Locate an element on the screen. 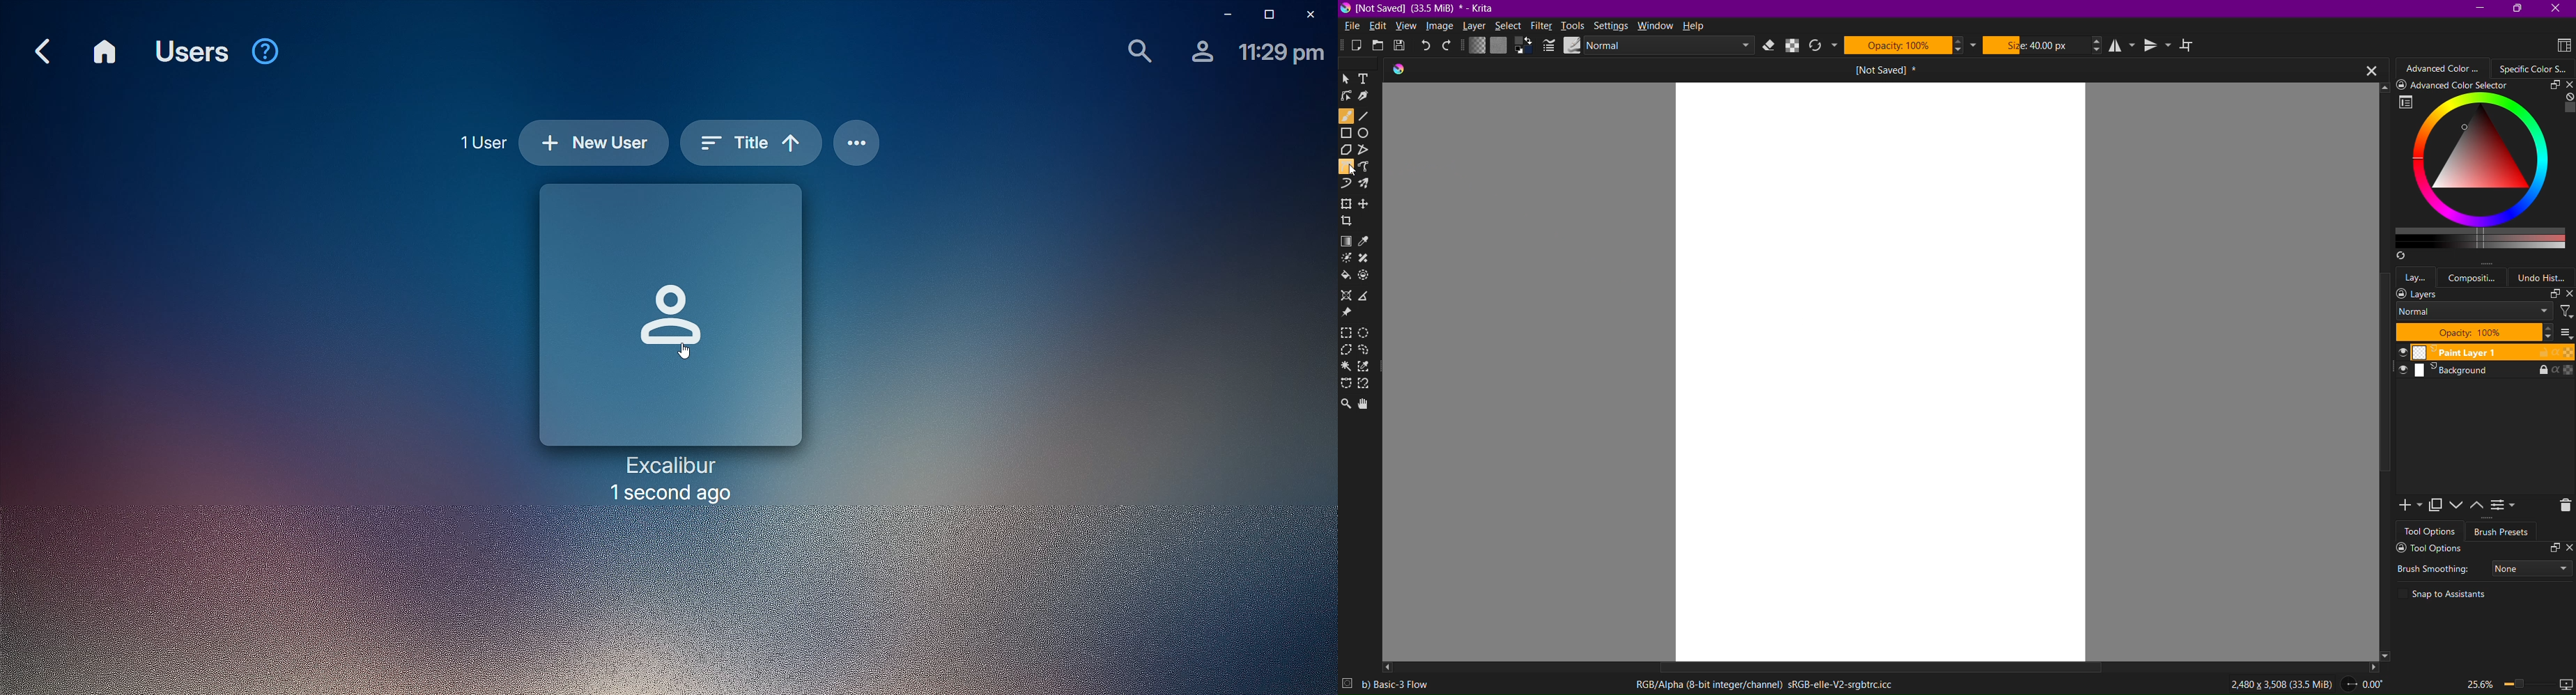 Image resolution: width=2576 pixels, height=700 pixels. Blending Mode is located at coordinates (1656, 46).